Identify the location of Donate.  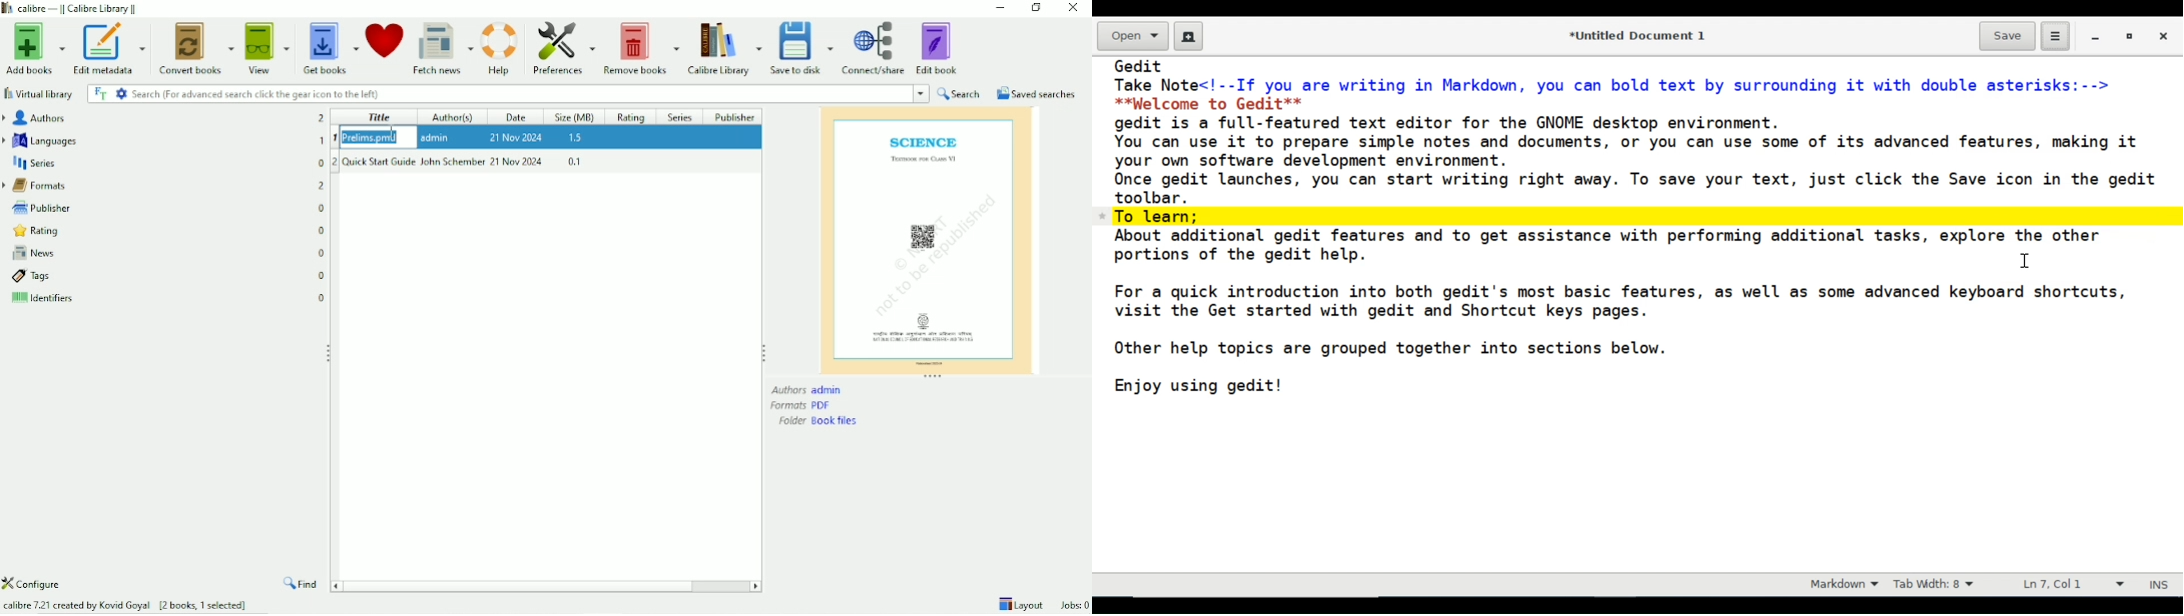
(385, 45).